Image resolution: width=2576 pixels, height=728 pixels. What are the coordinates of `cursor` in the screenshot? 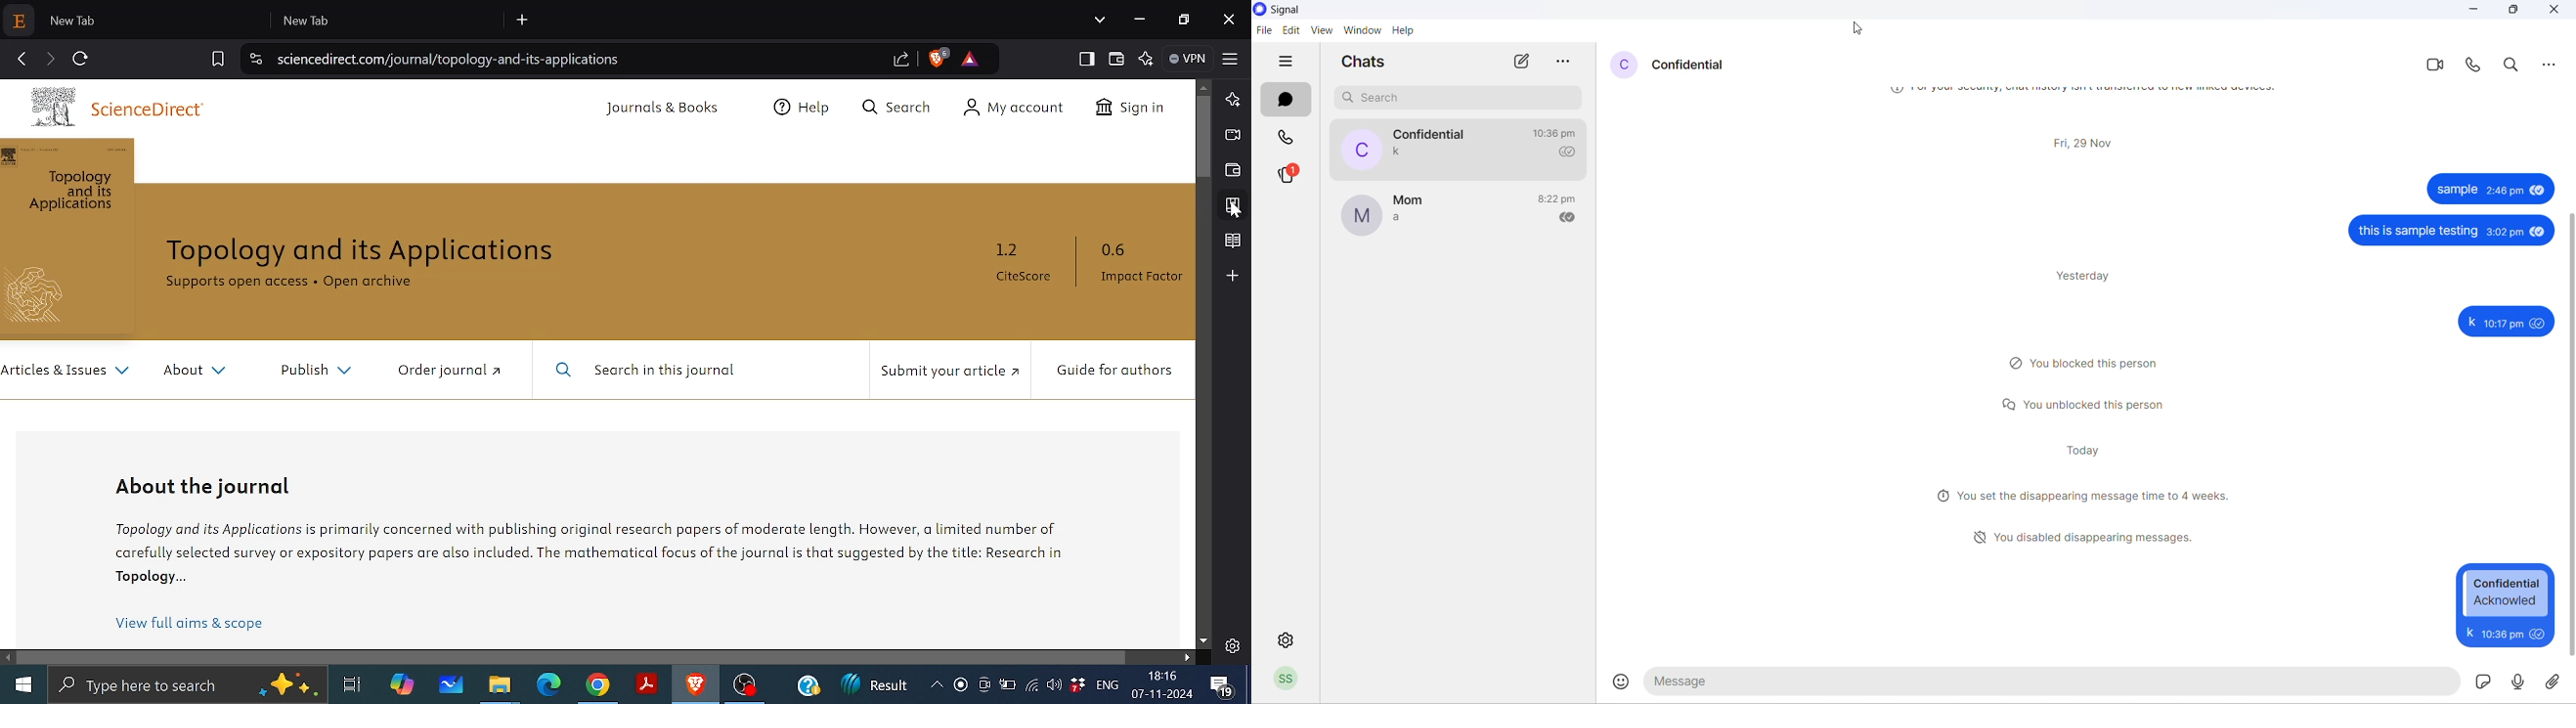 It's located at (1861, 27).